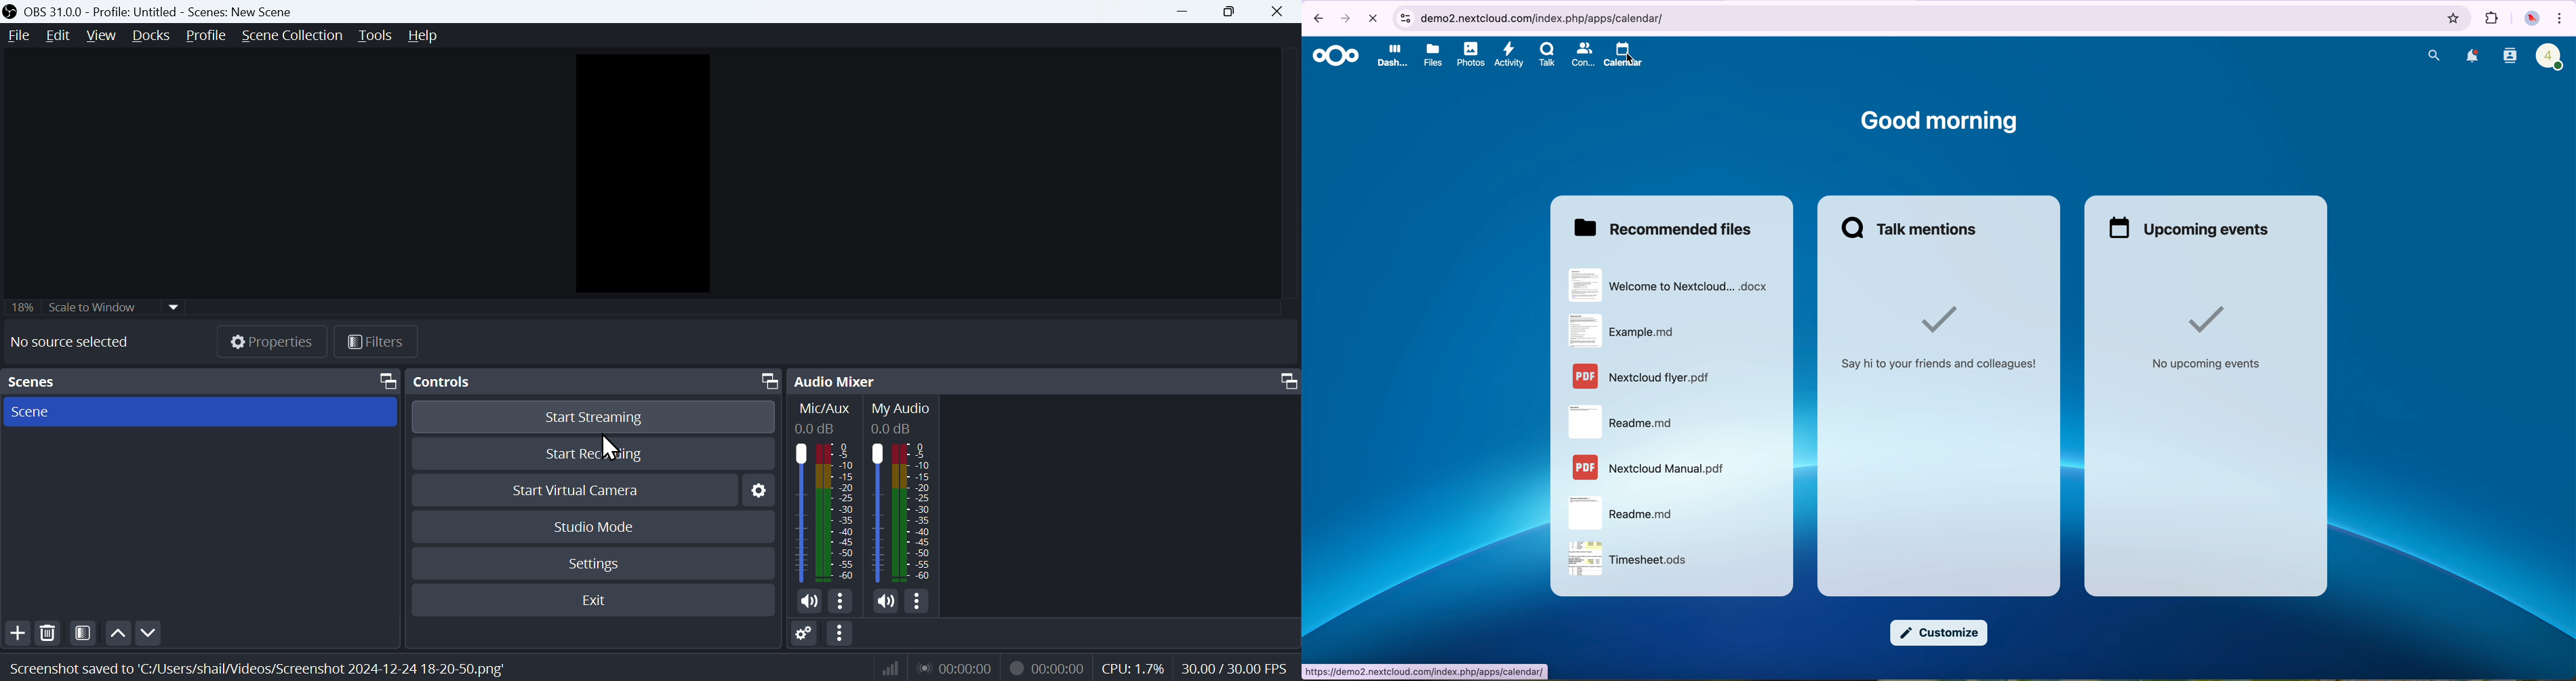 The height and width of the screenshot is (700, 2576). Describe the element at coordinates (1281, 12) in the screenshot. I see `Close` at that location.